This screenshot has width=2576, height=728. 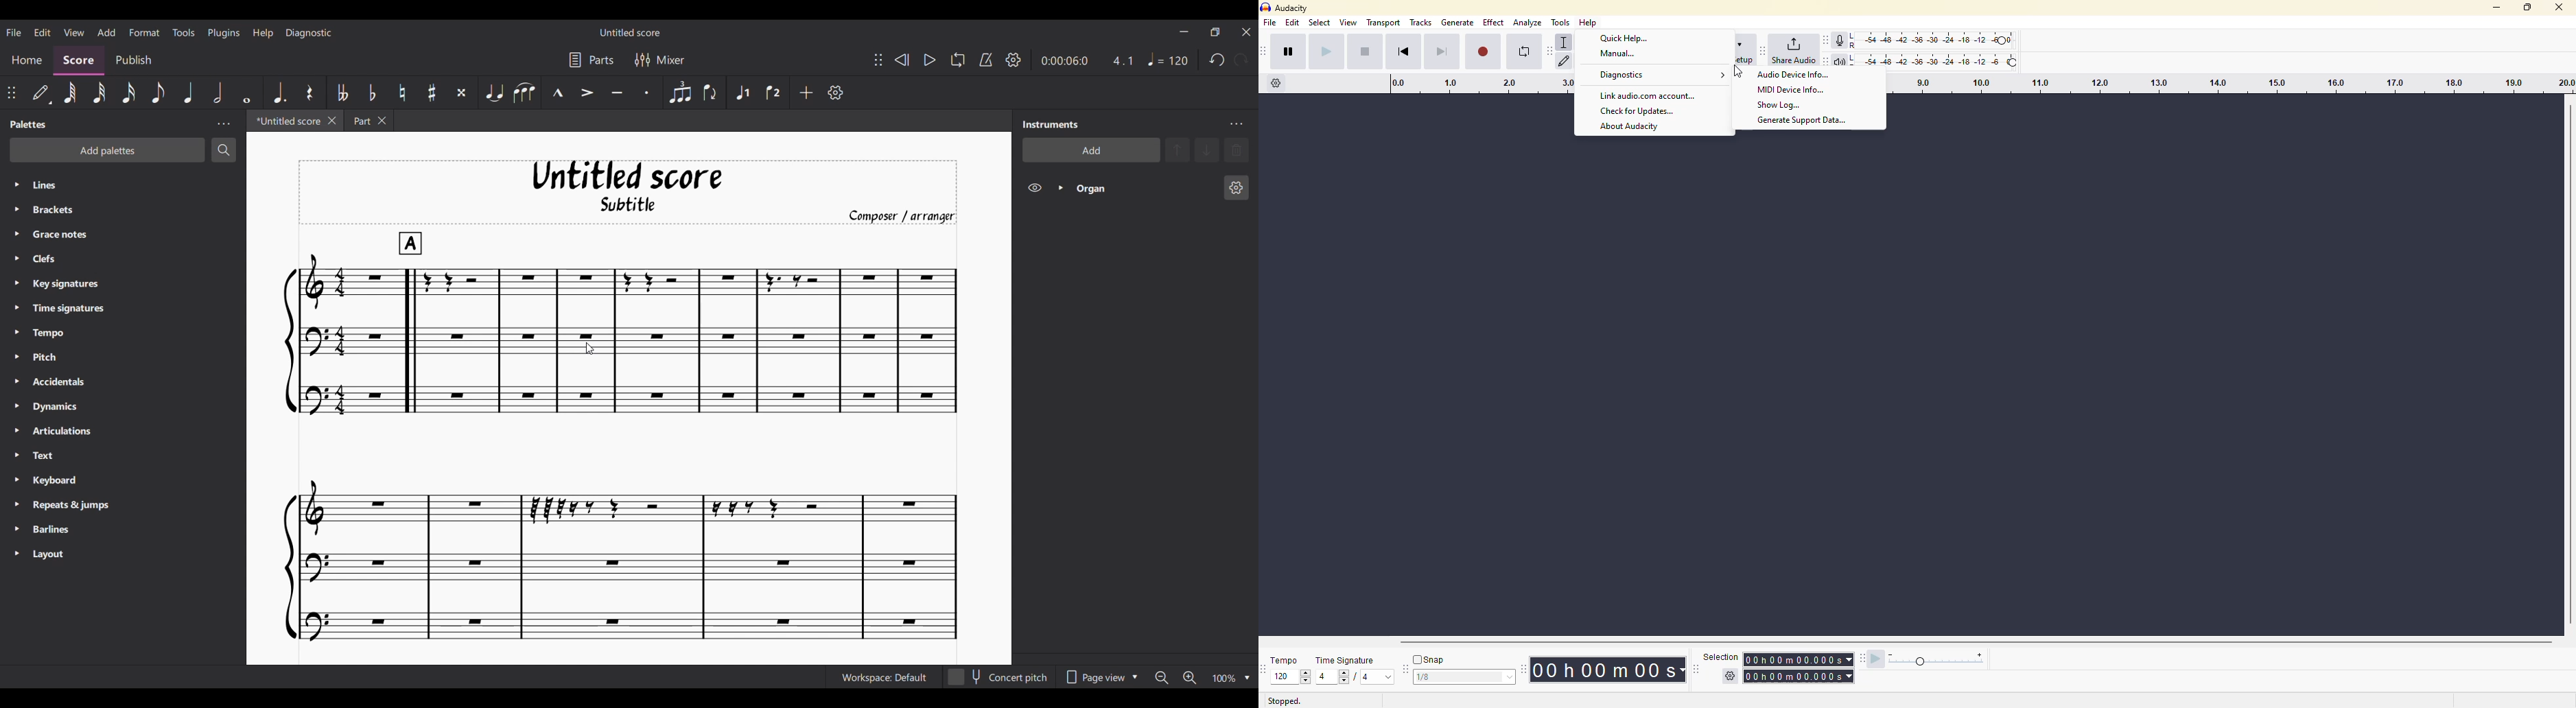 I want to click on Show interface in a smaller tab, so click(x=1215, y=31).